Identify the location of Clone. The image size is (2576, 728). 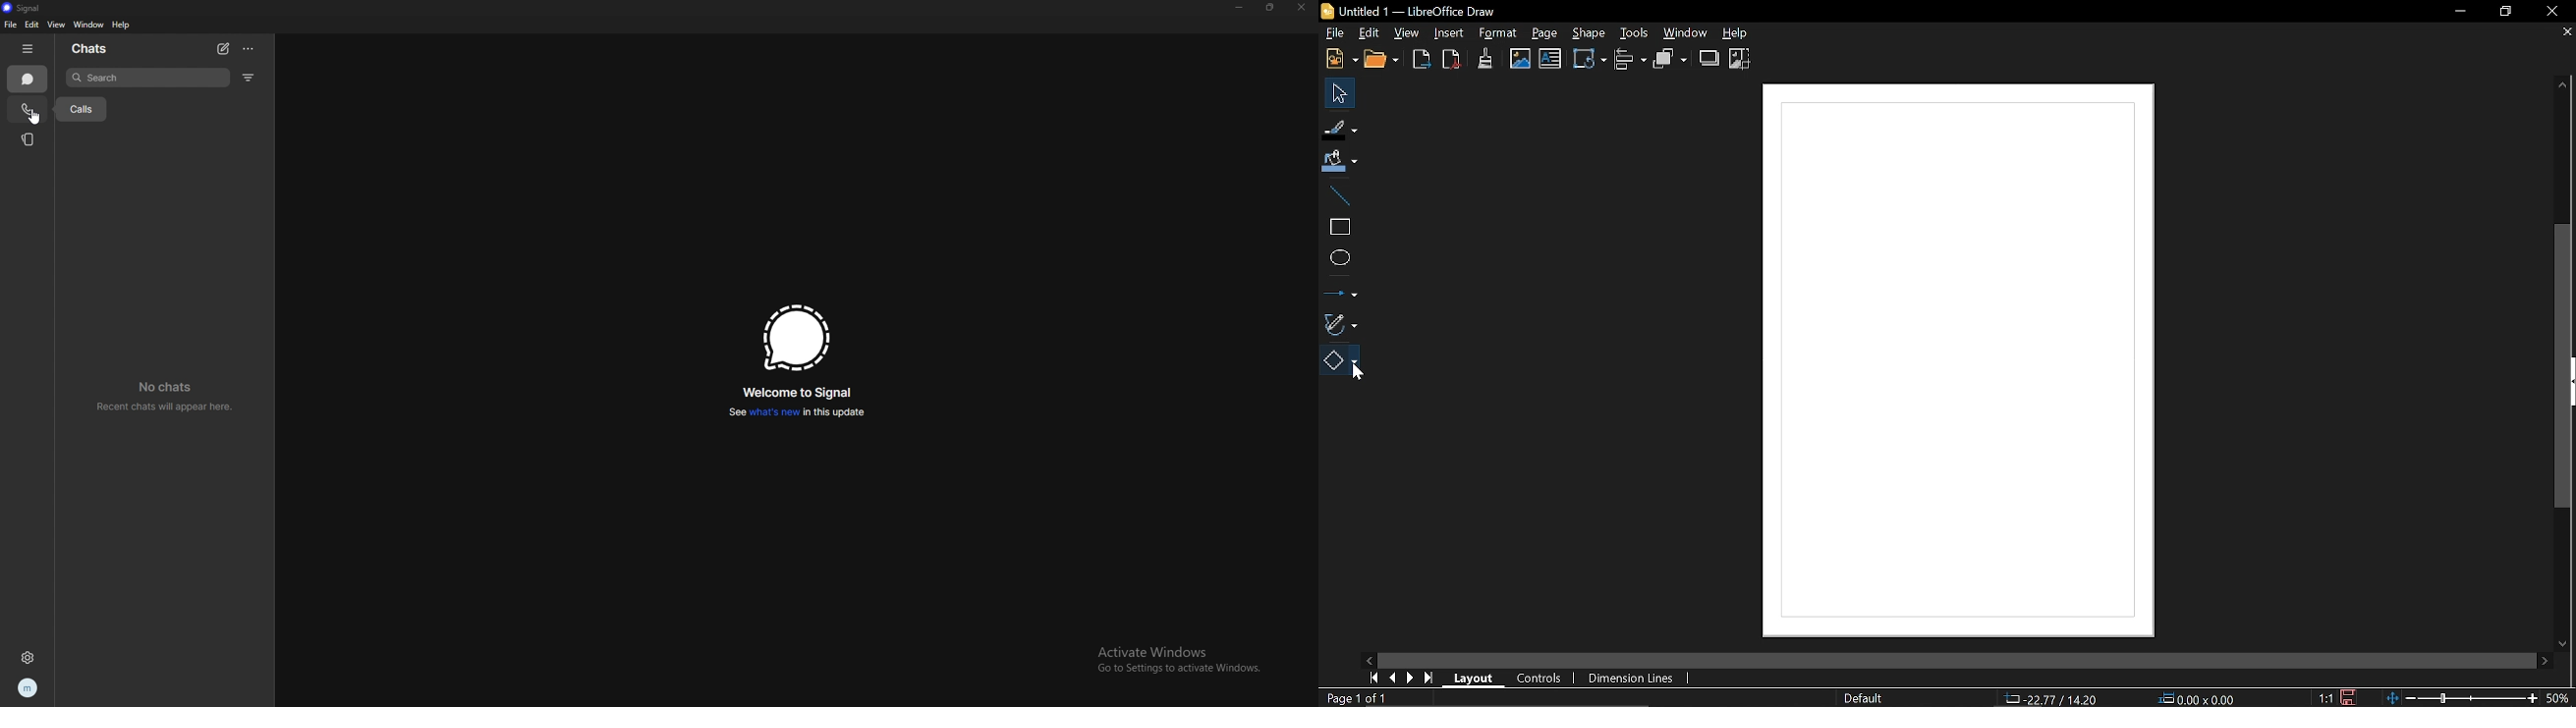
(1485, 58).